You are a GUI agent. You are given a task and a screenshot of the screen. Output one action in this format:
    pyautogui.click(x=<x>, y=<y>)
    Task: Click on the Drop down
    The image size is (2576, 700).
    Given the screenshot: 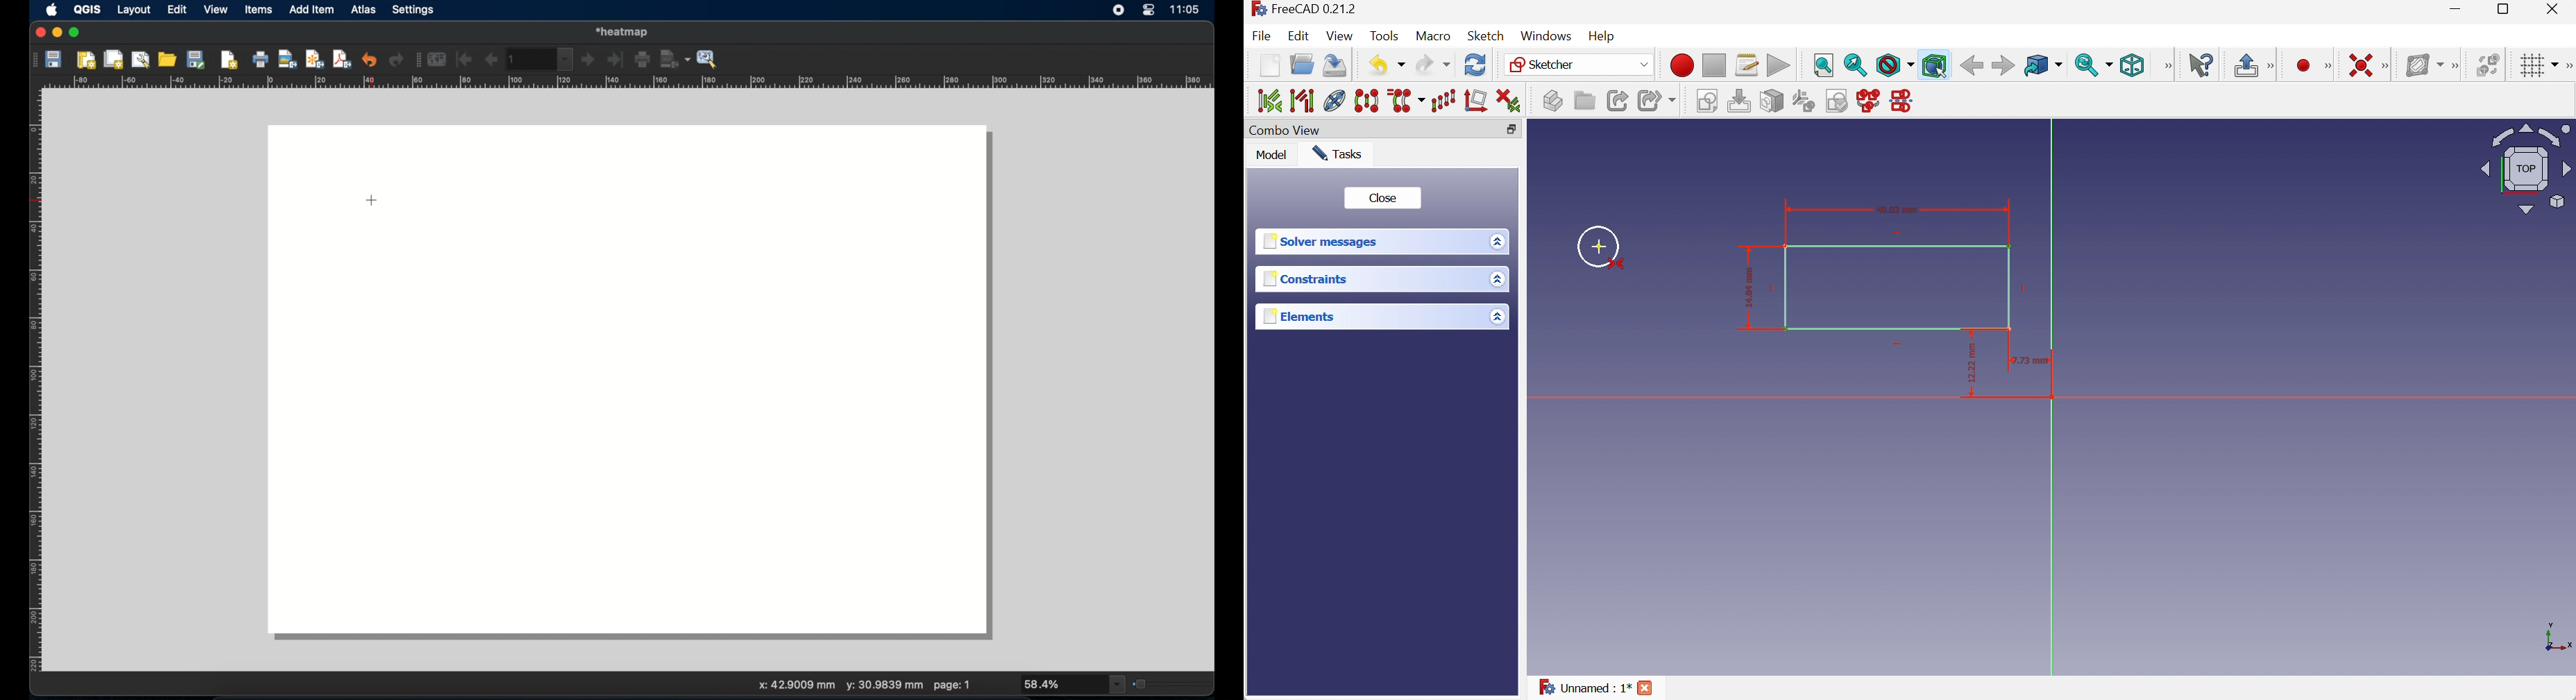 What is the action you would take?
    pyautogui.click(x=1497, y=318)
    